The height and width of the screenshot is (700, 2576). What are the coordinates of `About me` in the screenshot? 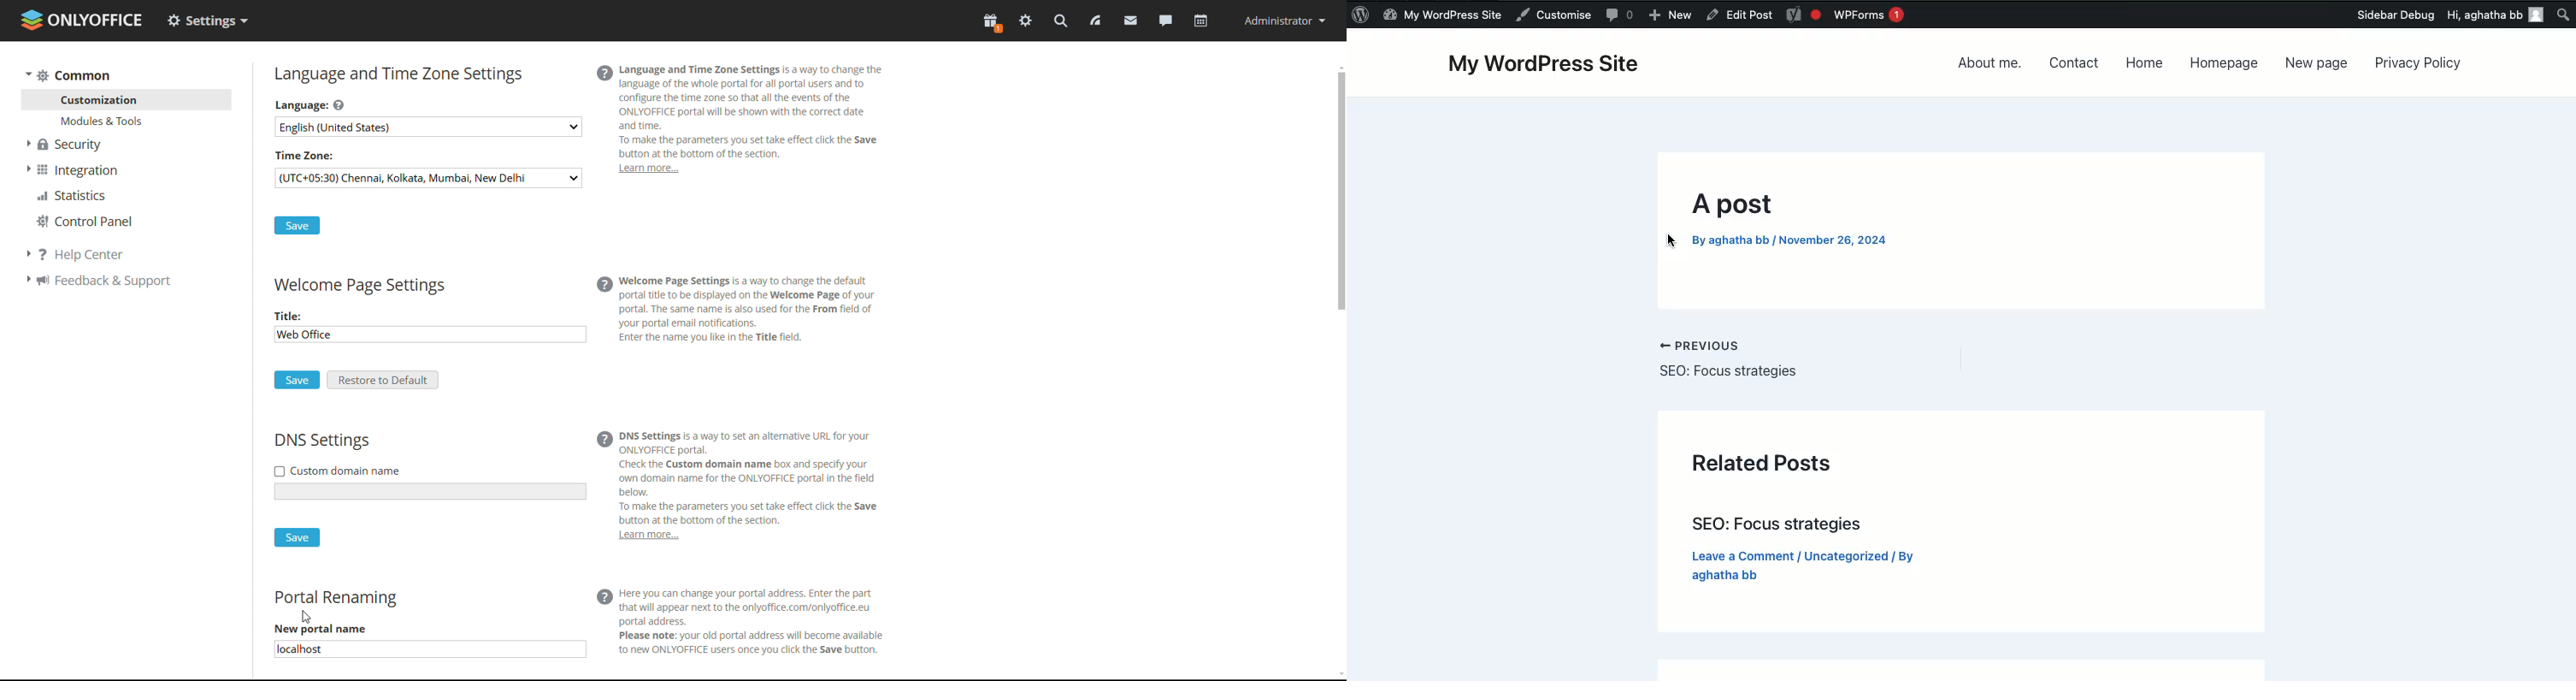 It's located at (1990, 63).